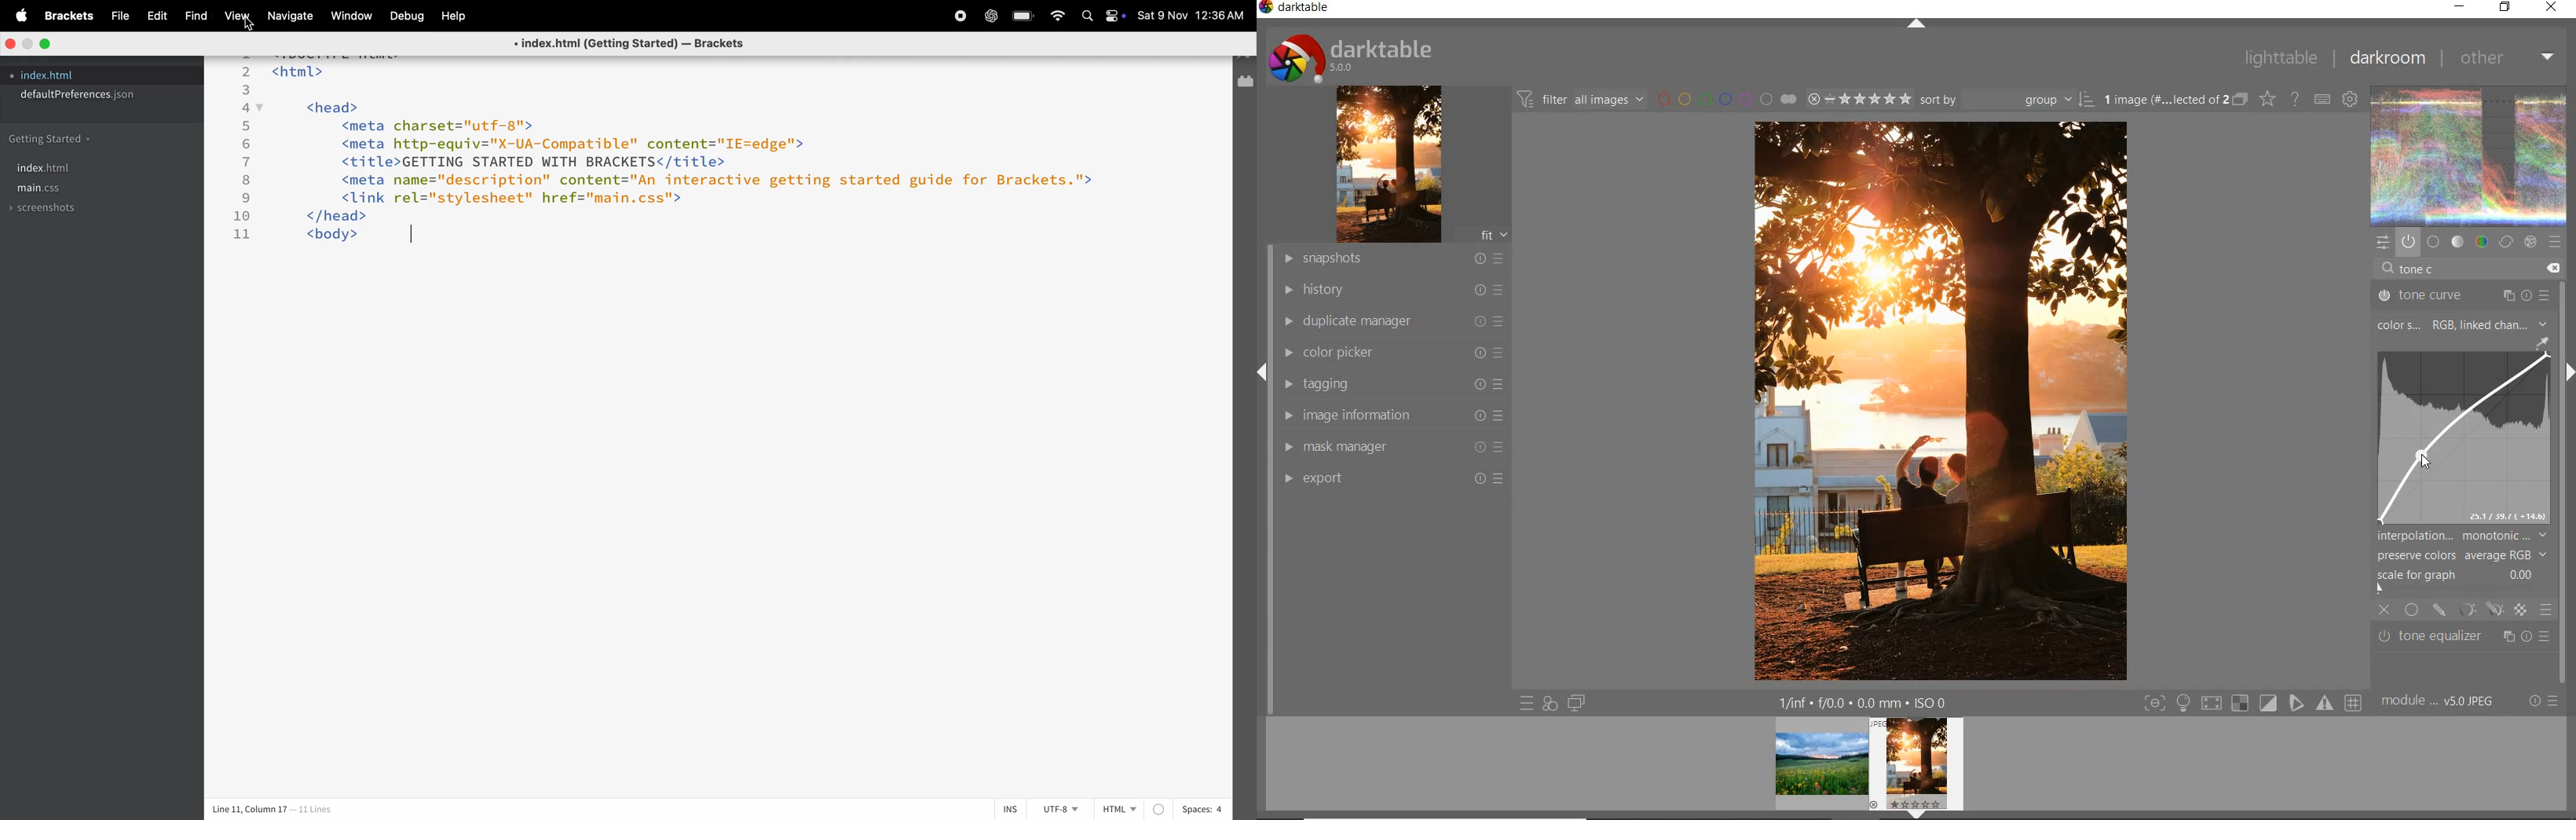  What do you see at coordinates (1389, 164) in the screenshot?
I see `image` at bounding box center [1389, 164].